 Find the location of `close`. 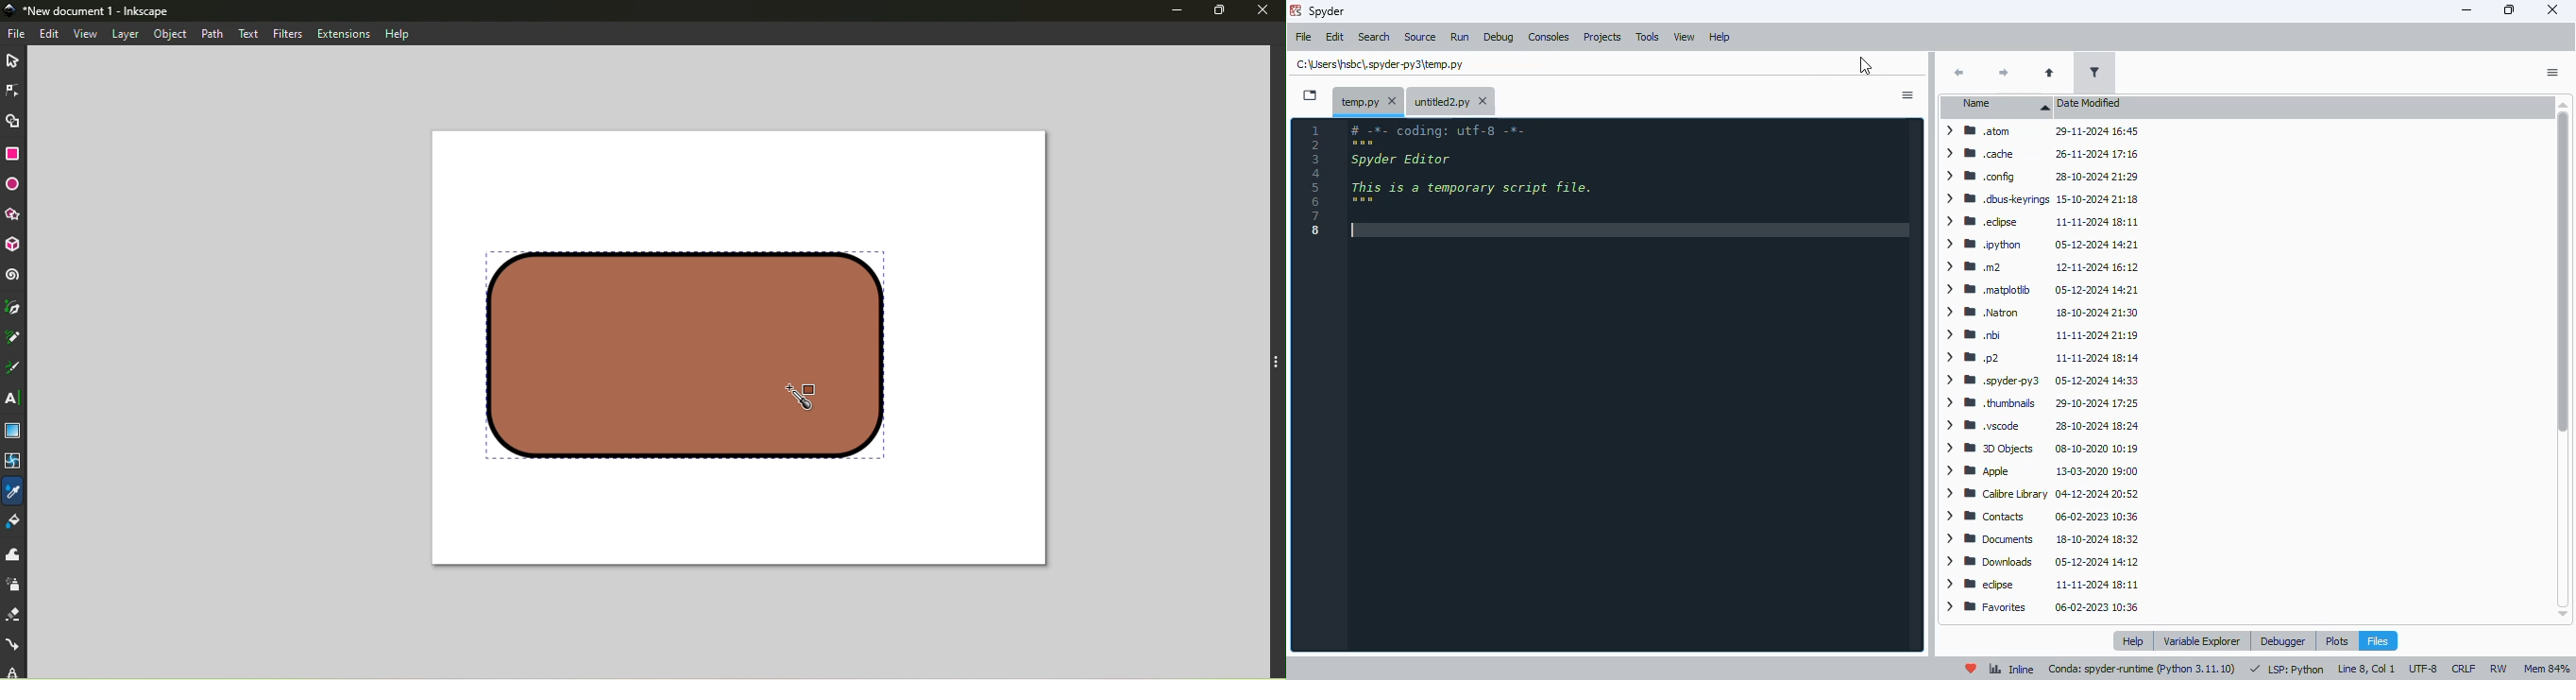

close is located at coordinates (1484, 102).